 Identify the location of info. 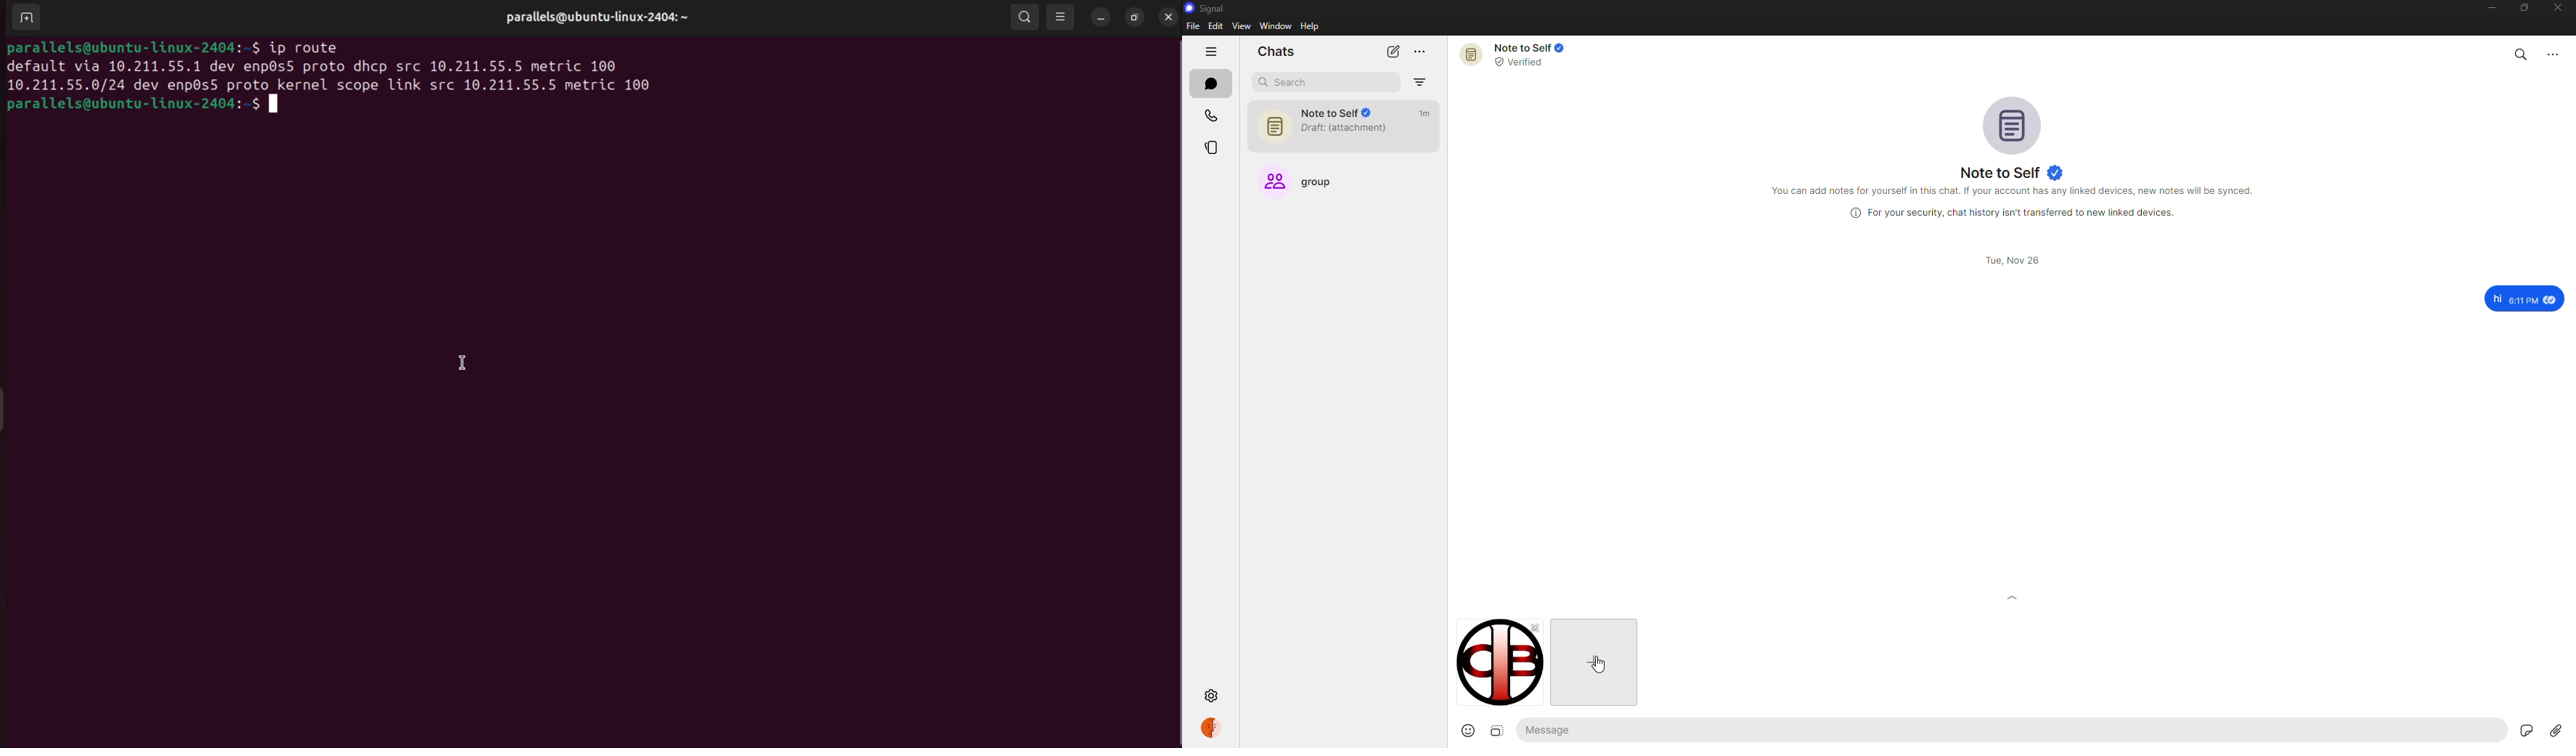
(2017, 191).